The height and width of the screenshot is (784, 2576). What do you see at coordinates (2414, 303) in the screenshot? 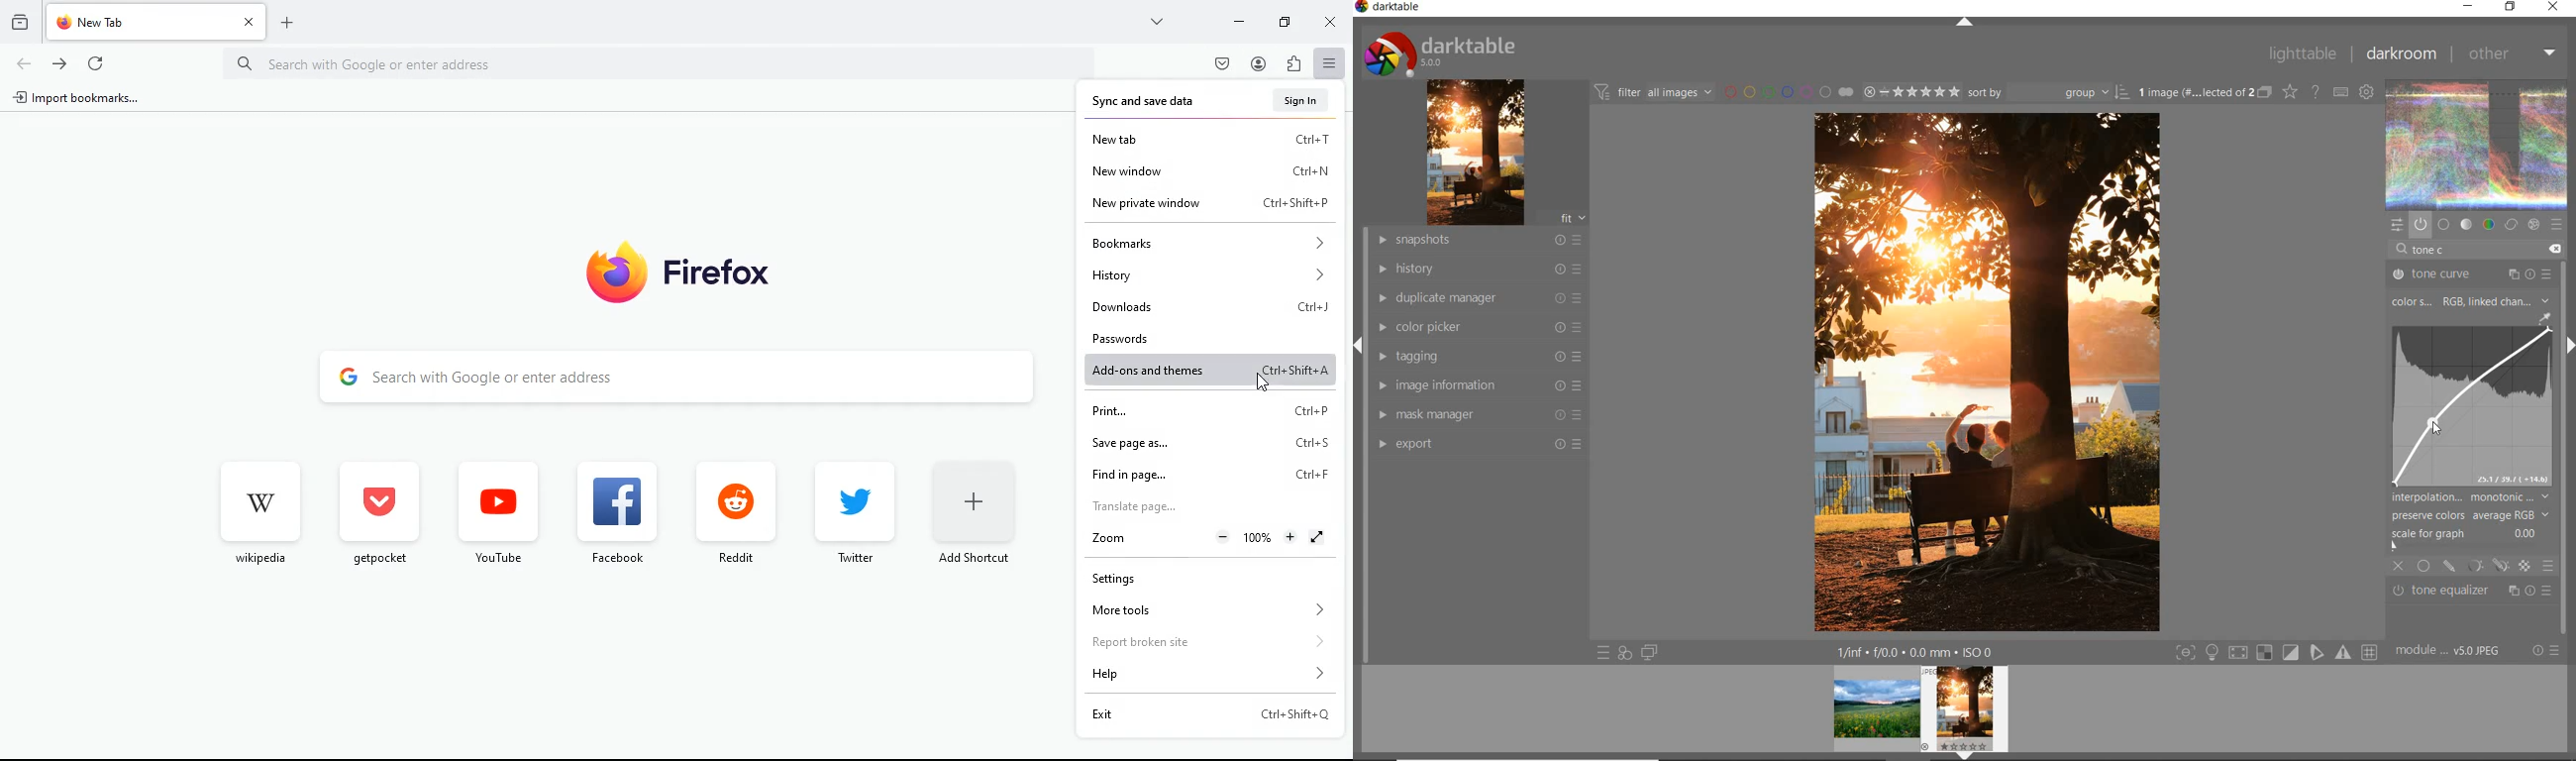
I see `COLOR SPACE` at bounding box center [2414, 303].